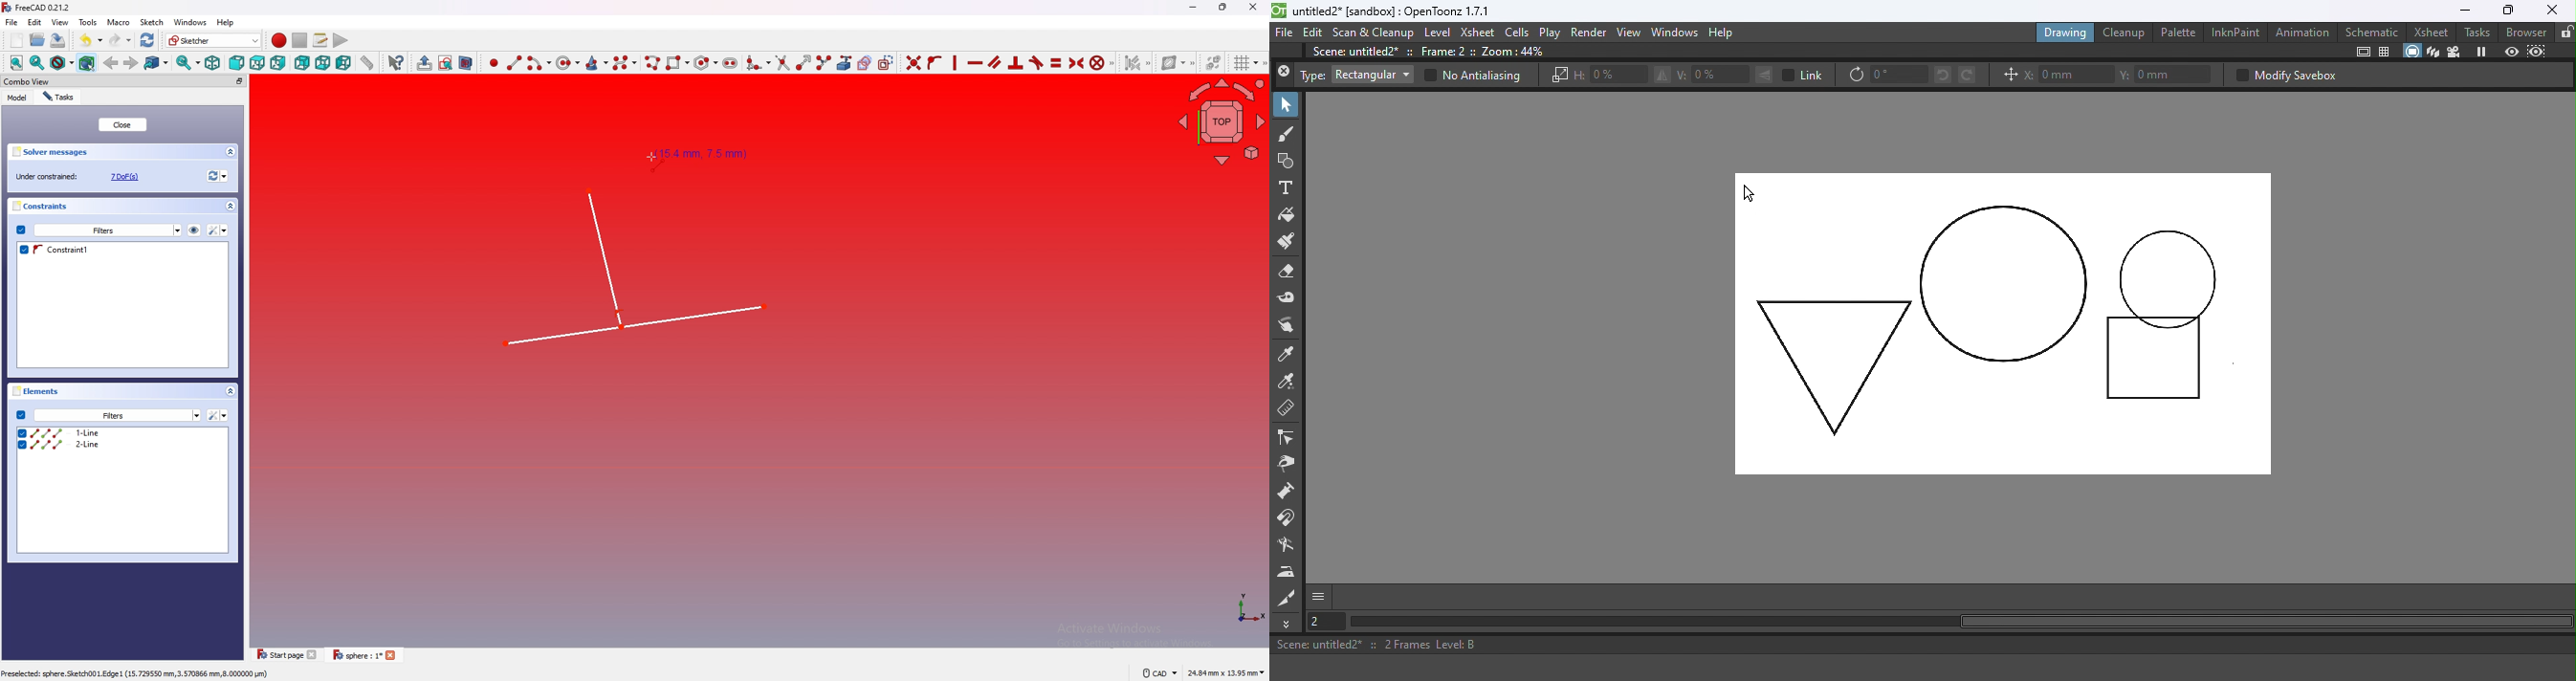 The height and width of the screenshot is (700, 2576). I want to click on CAD, so click(1157, 673).